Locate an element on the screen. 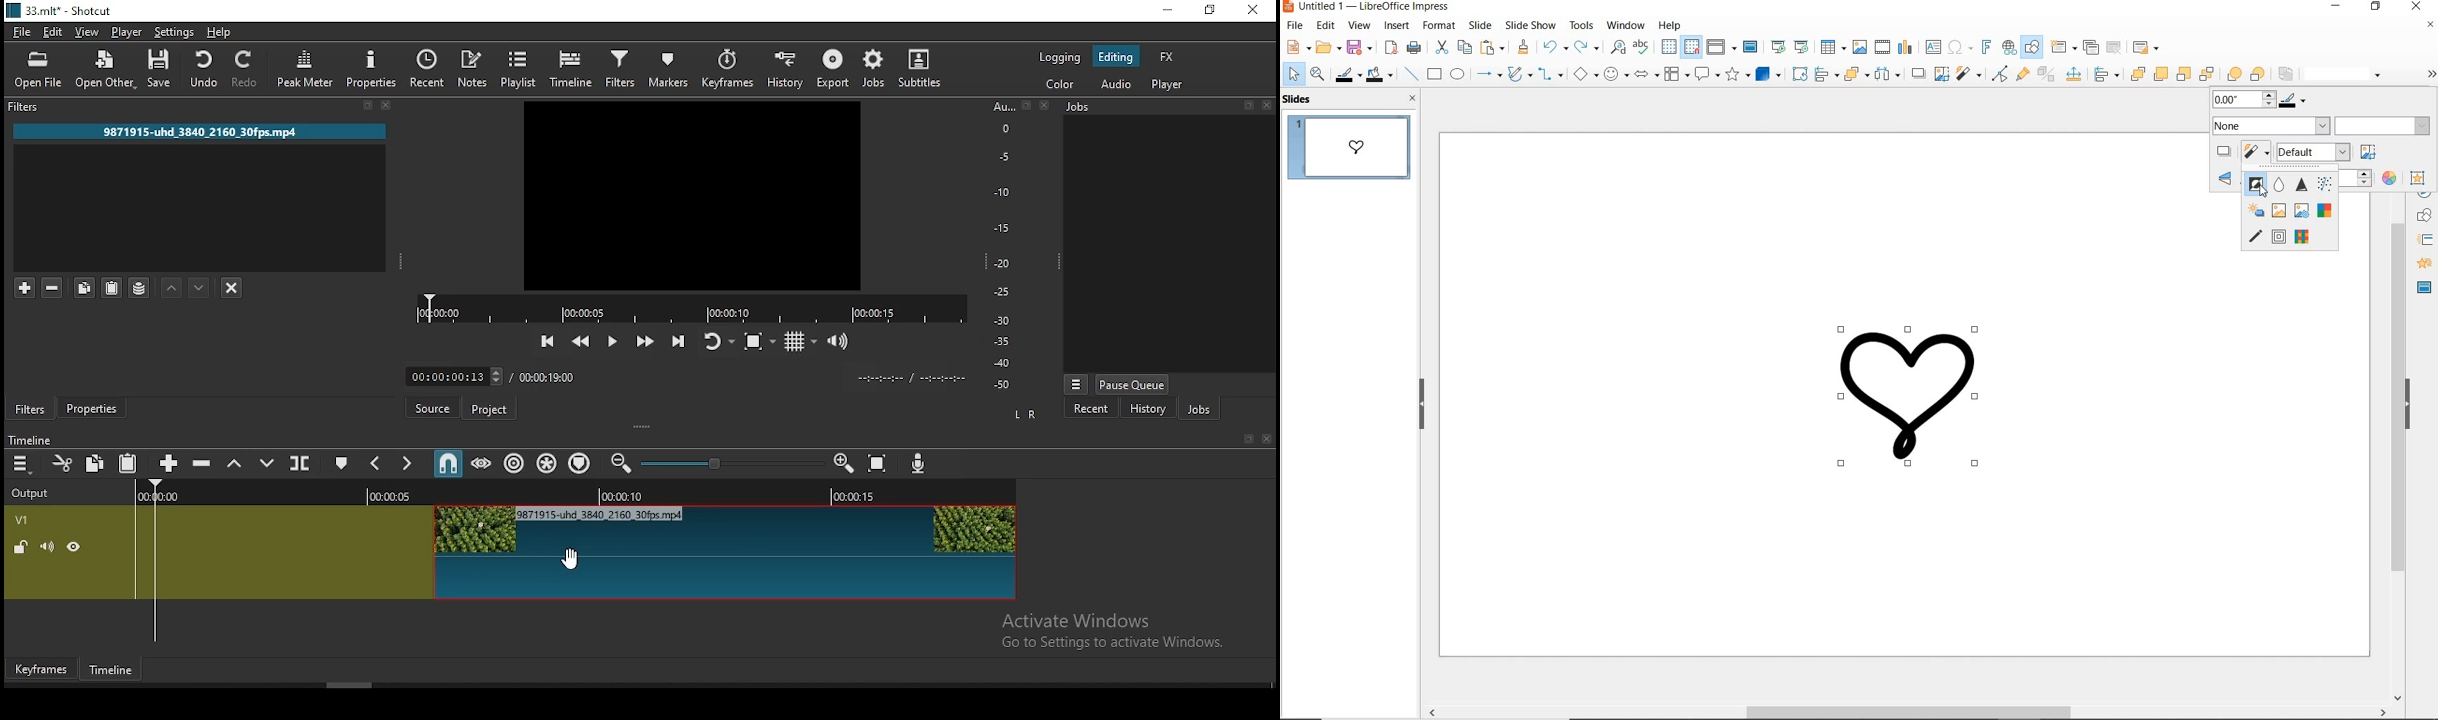 The width and height of the screenshot is (2464, 728). display grid is located at coordinates (1669, 47).